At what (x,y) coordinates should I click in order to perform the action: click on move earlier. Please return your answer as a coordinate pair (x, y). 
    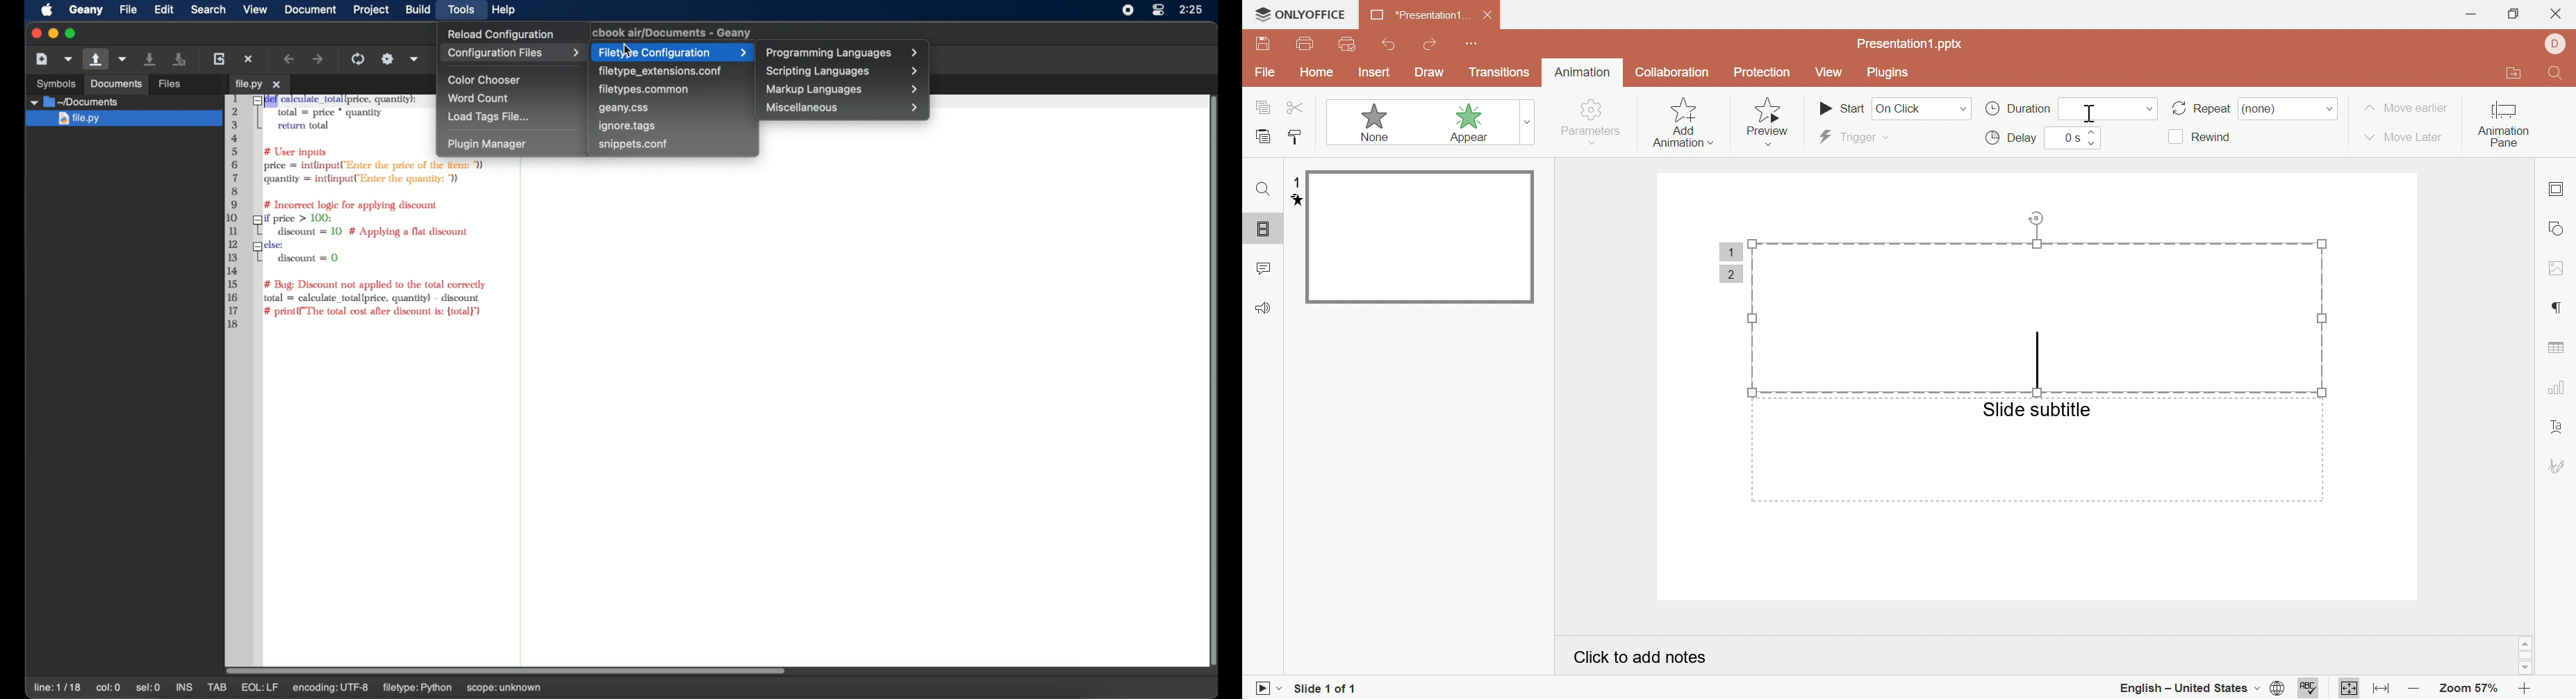
    Looking at the image, I should click on (2406, 108).